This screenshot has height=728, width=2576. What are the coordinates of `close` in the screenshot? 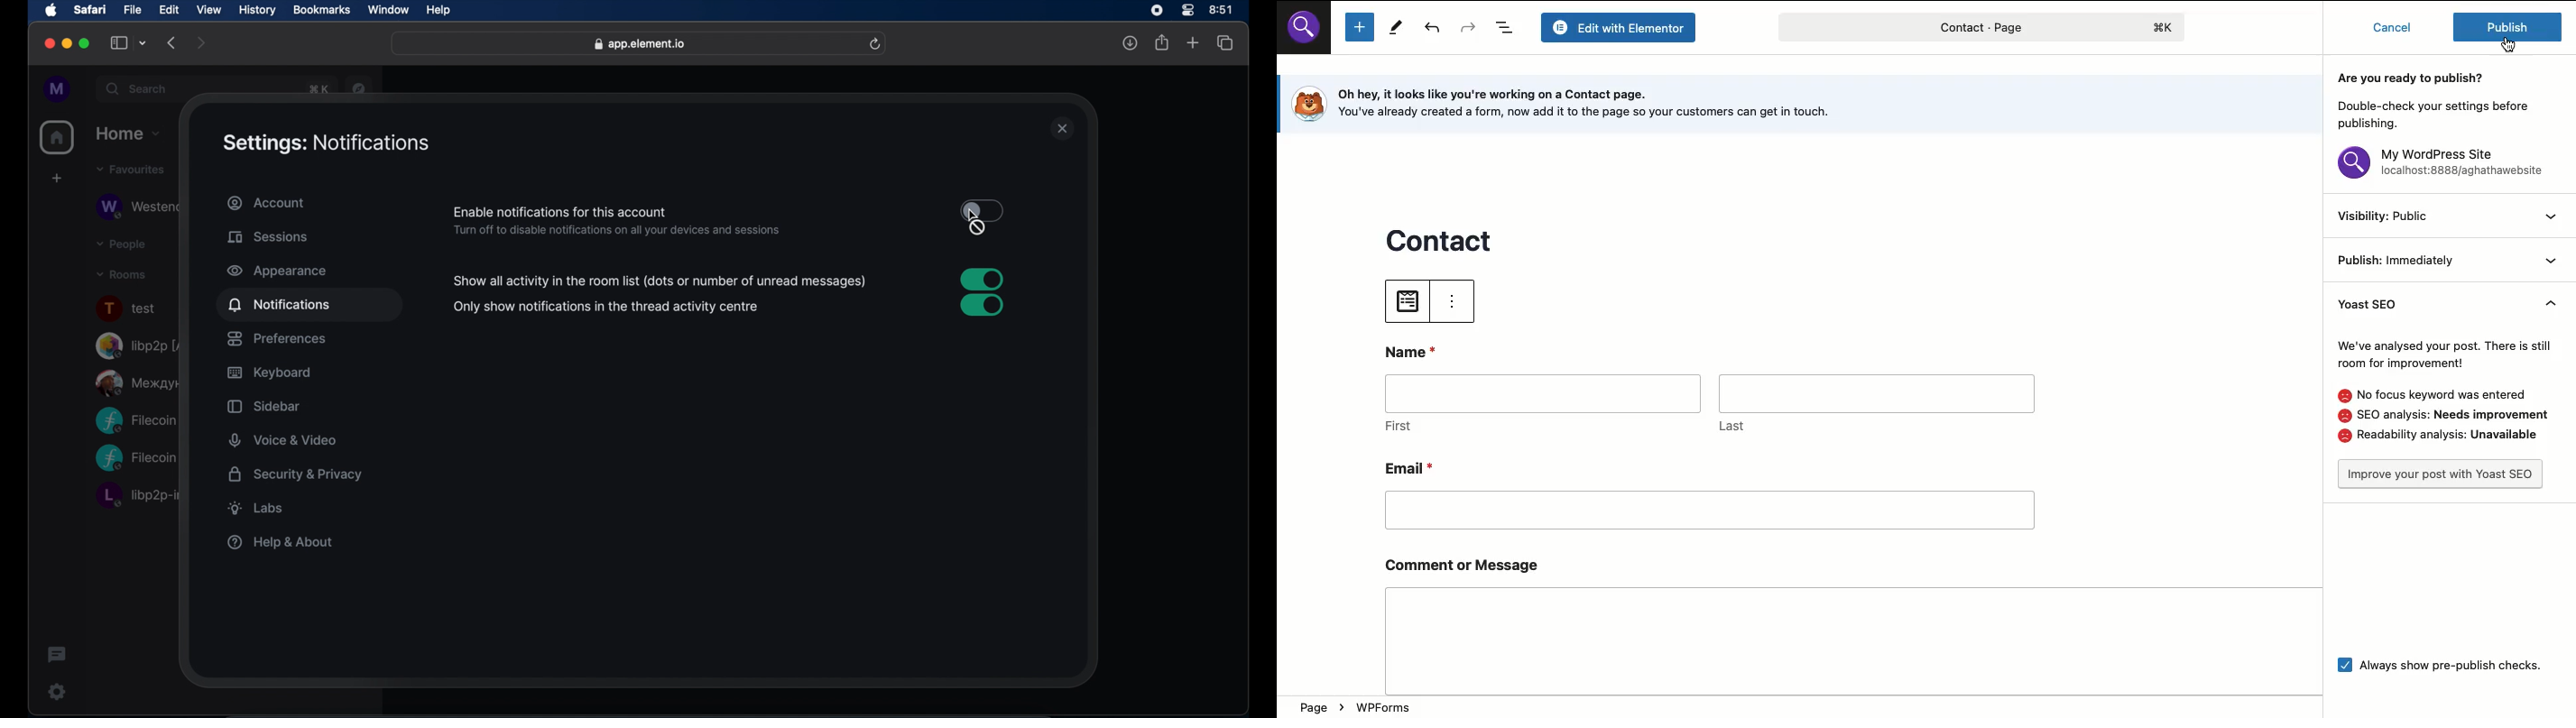 It's located at (1063, 130).